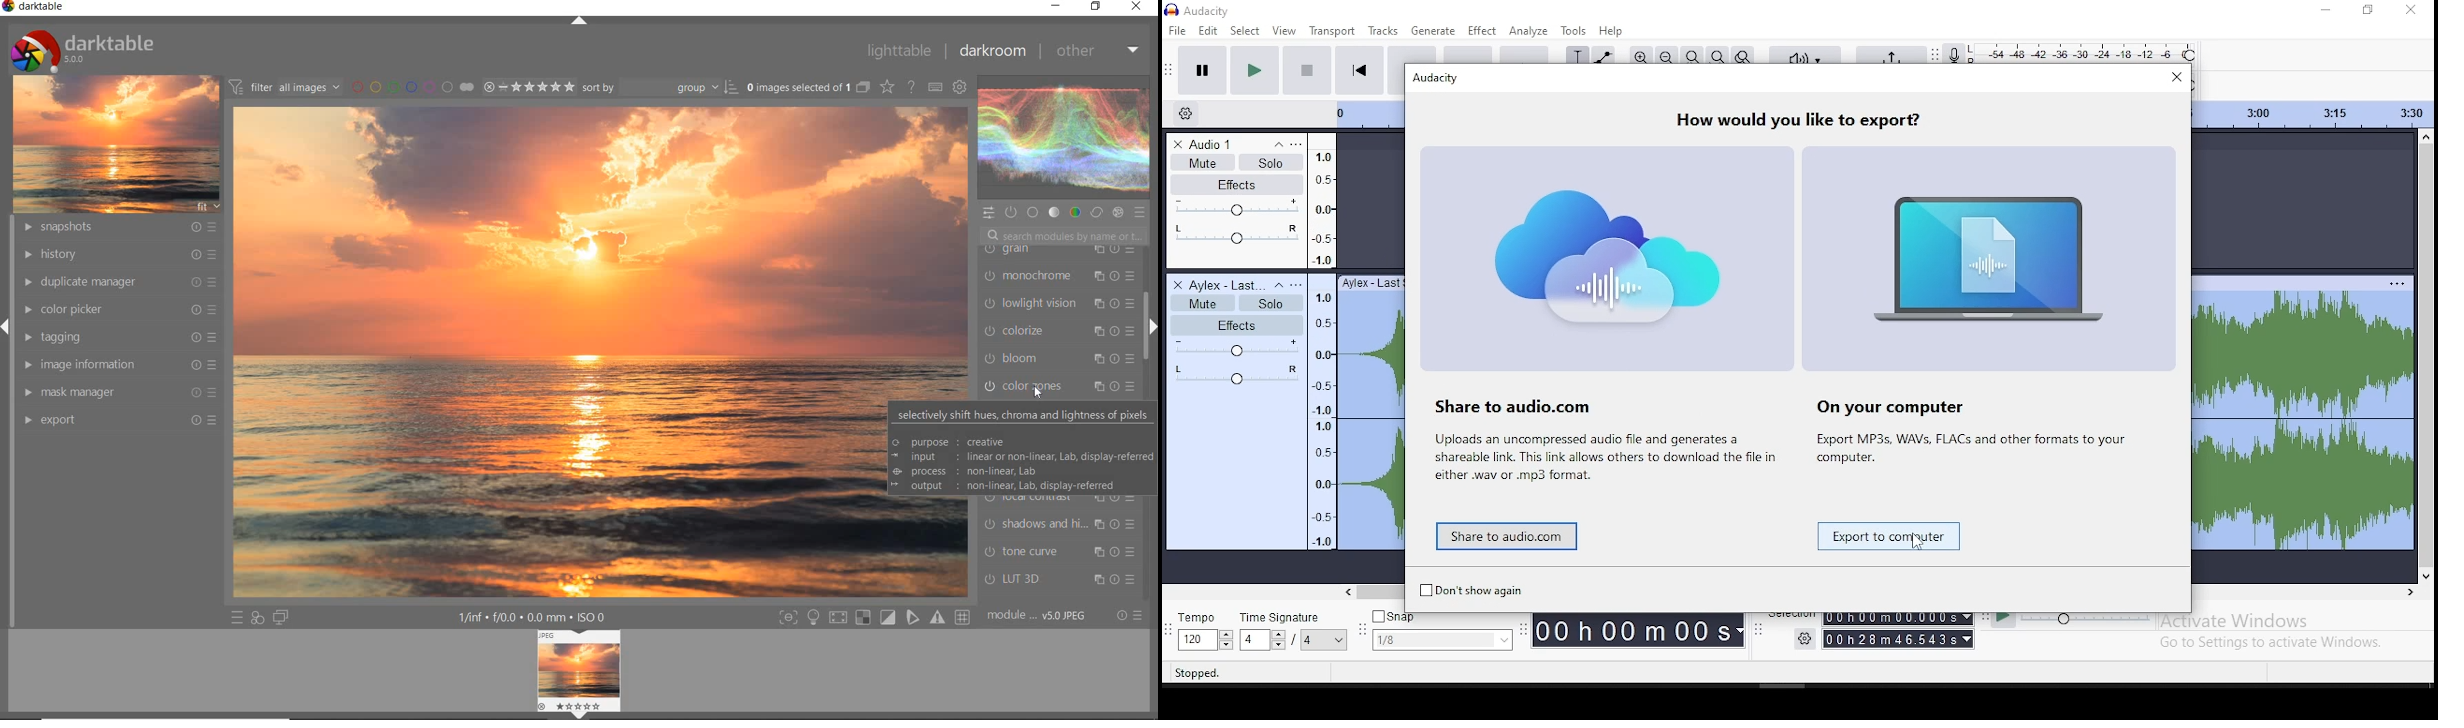  Describe the element at coordinates (1976, 454) in the screenshot. I see `text` at that location.